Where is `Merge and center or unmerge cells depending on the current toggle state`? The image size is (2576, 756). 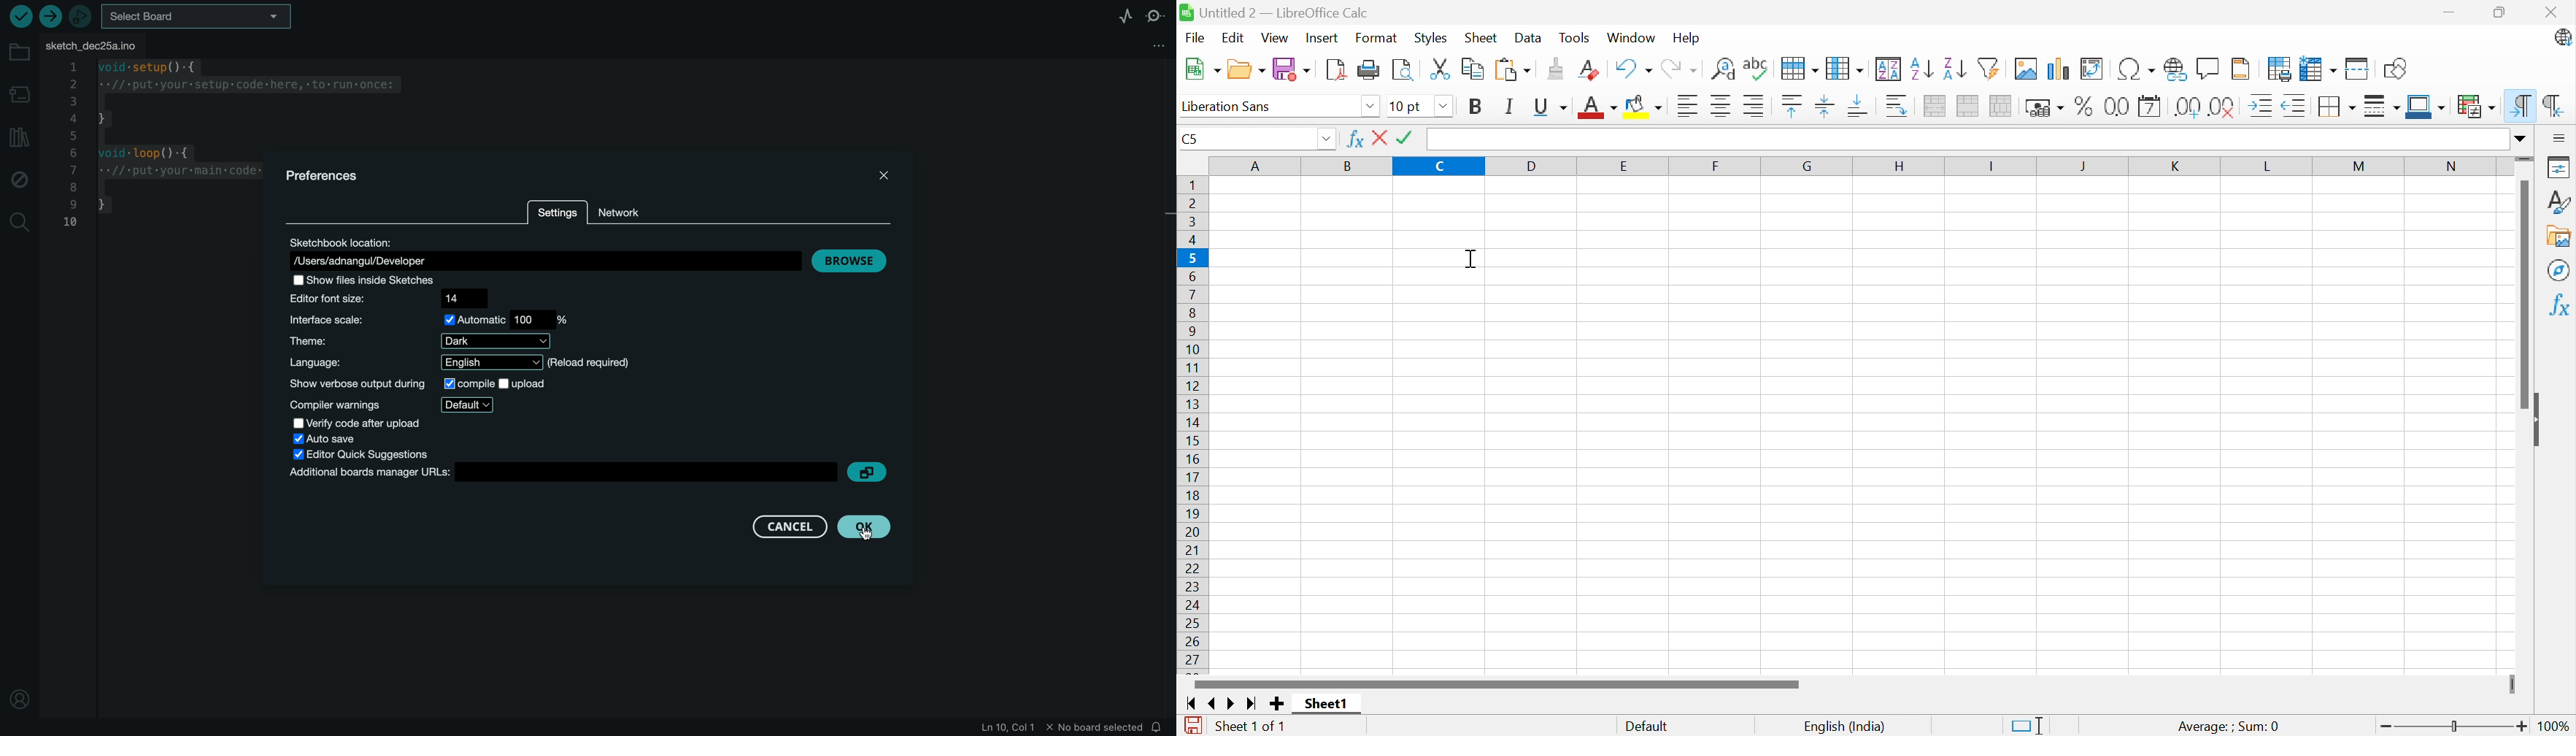 Merge and center or unmerge cells depending on the current toggle state is located at coordinates (1937, 107).